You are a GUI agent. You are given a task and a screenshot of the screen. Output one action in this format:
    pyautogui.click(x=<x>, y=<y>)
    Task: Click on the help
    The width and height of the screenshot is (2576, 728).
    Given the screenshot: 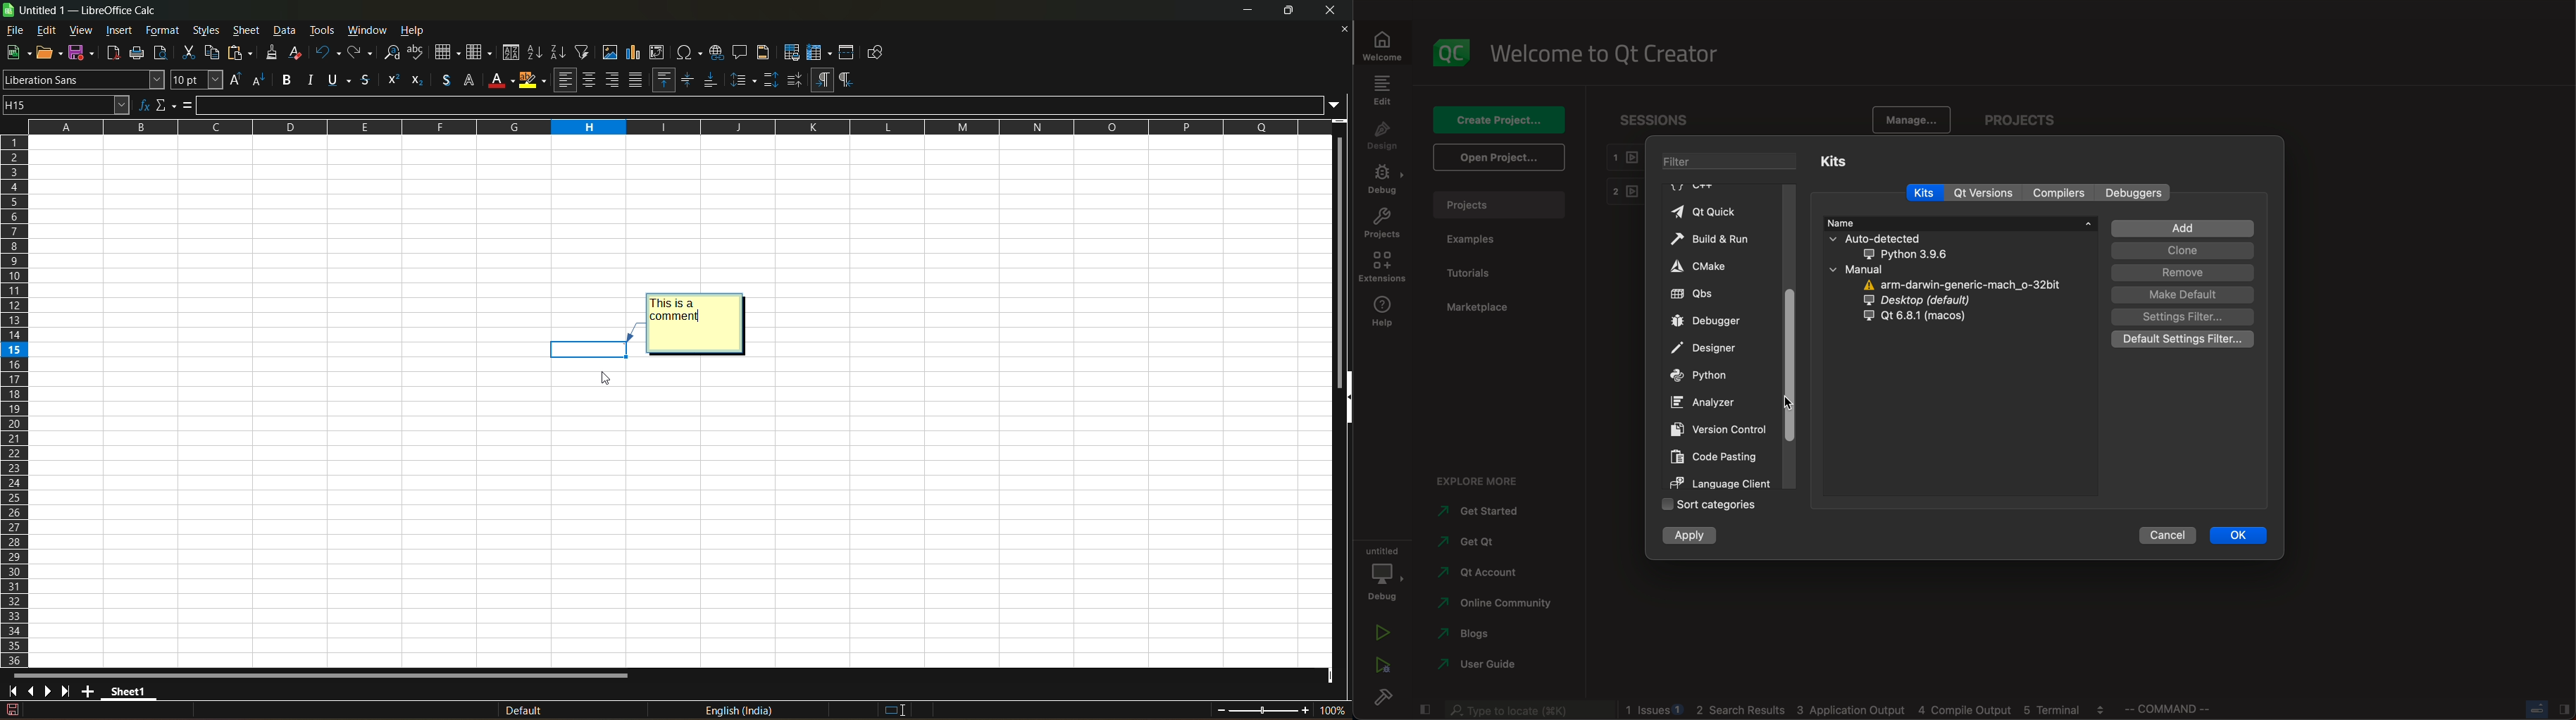 What is the action you would take?
    pyautogui.click(x=413, y=31)
    